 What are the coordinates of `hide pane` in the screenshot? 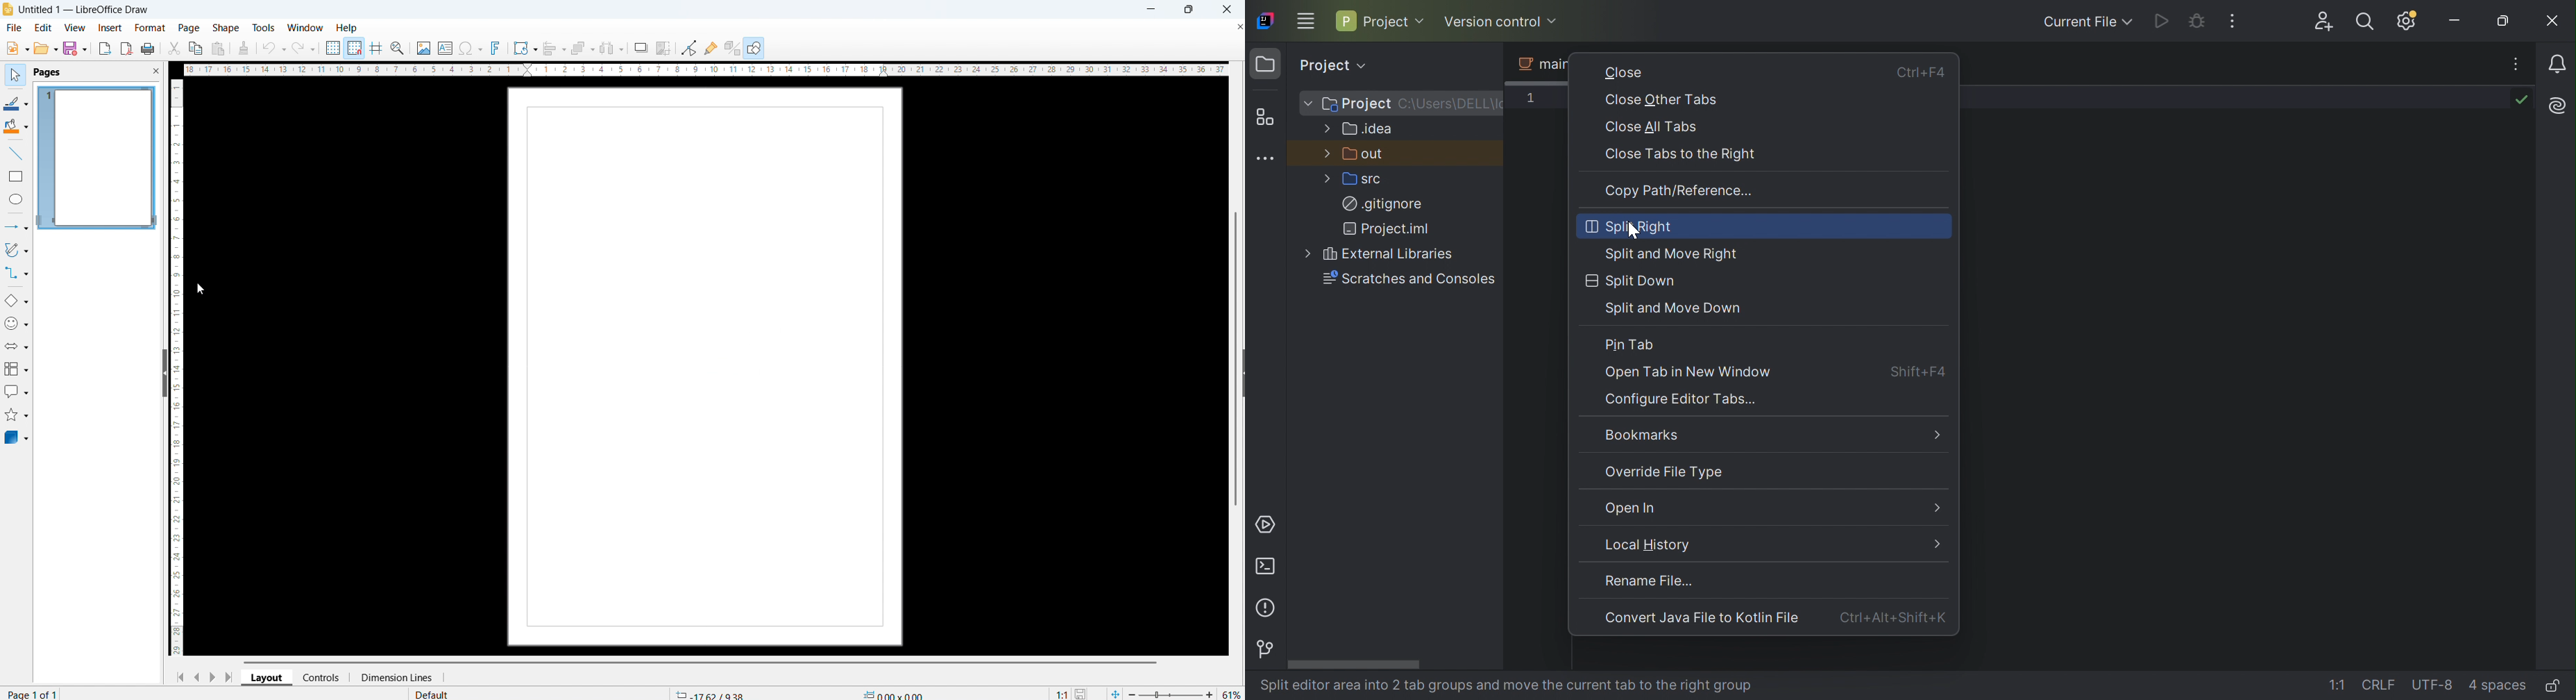 It's located at (165, 374).